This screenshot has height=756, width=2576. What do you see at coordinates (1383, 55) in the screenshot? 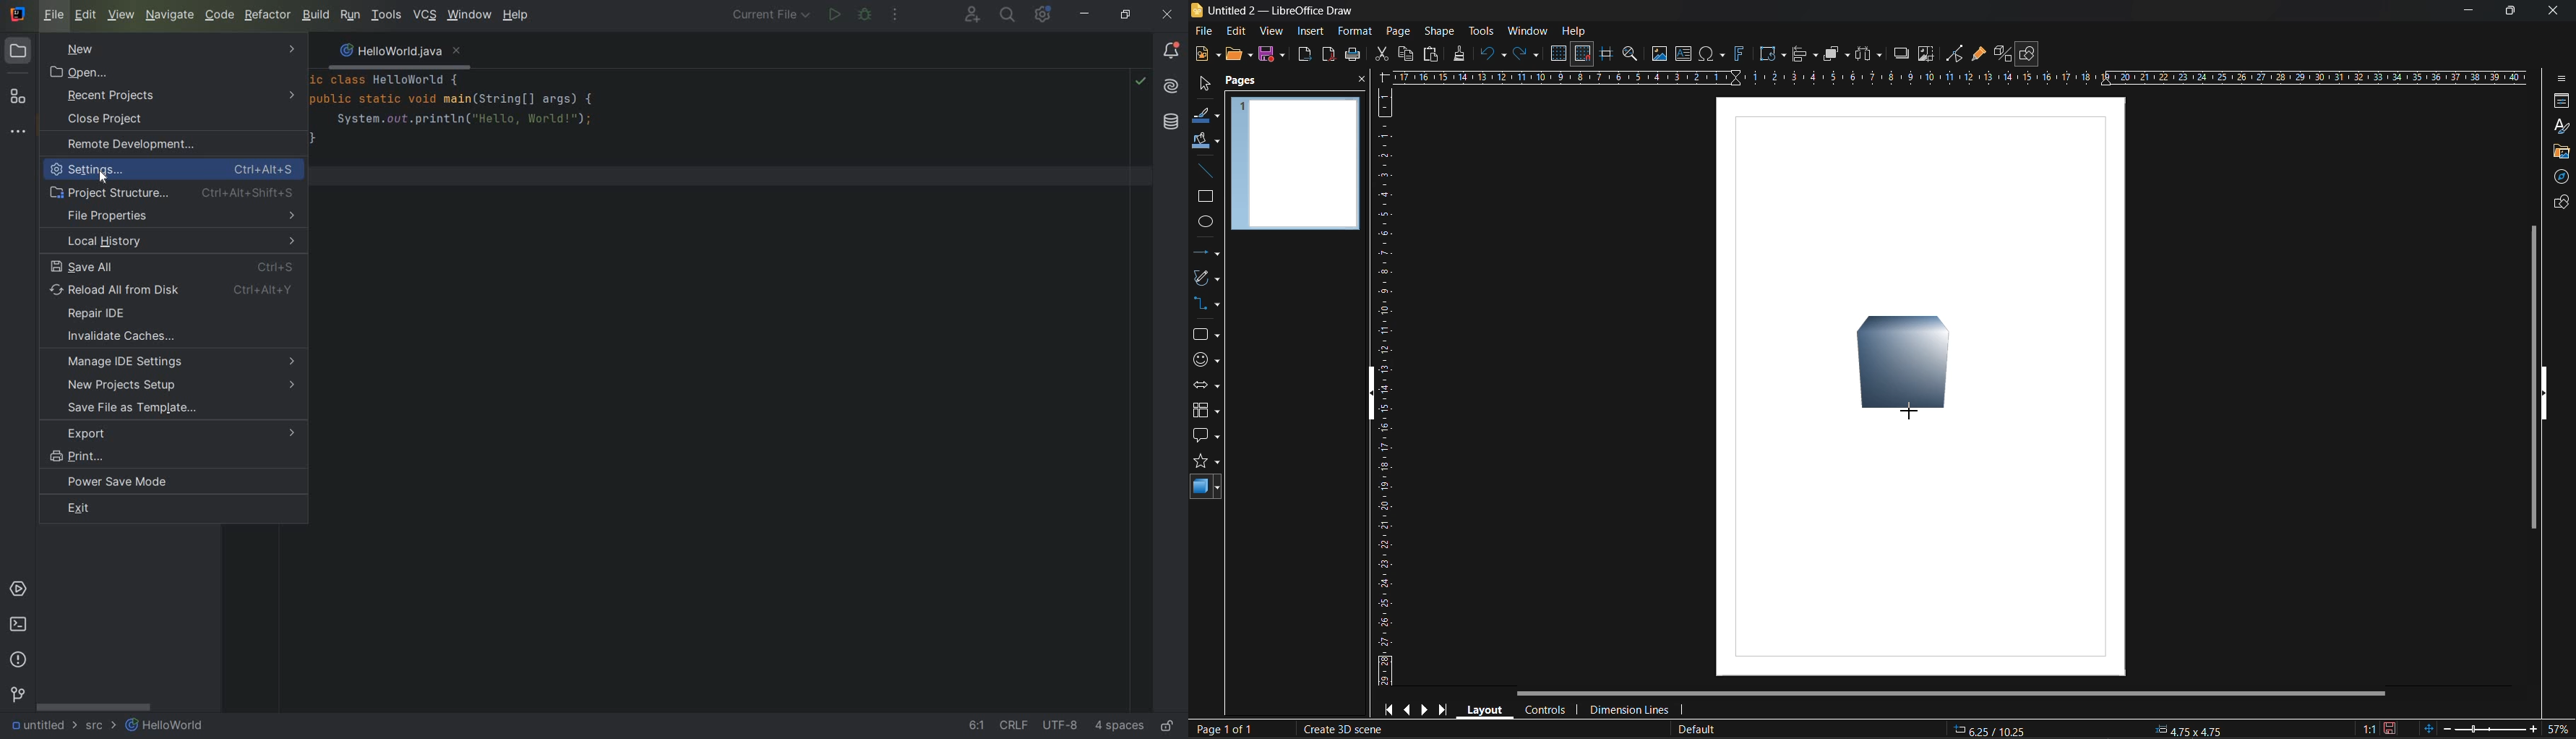
I see `cut` at bounding box center [1383, 55].